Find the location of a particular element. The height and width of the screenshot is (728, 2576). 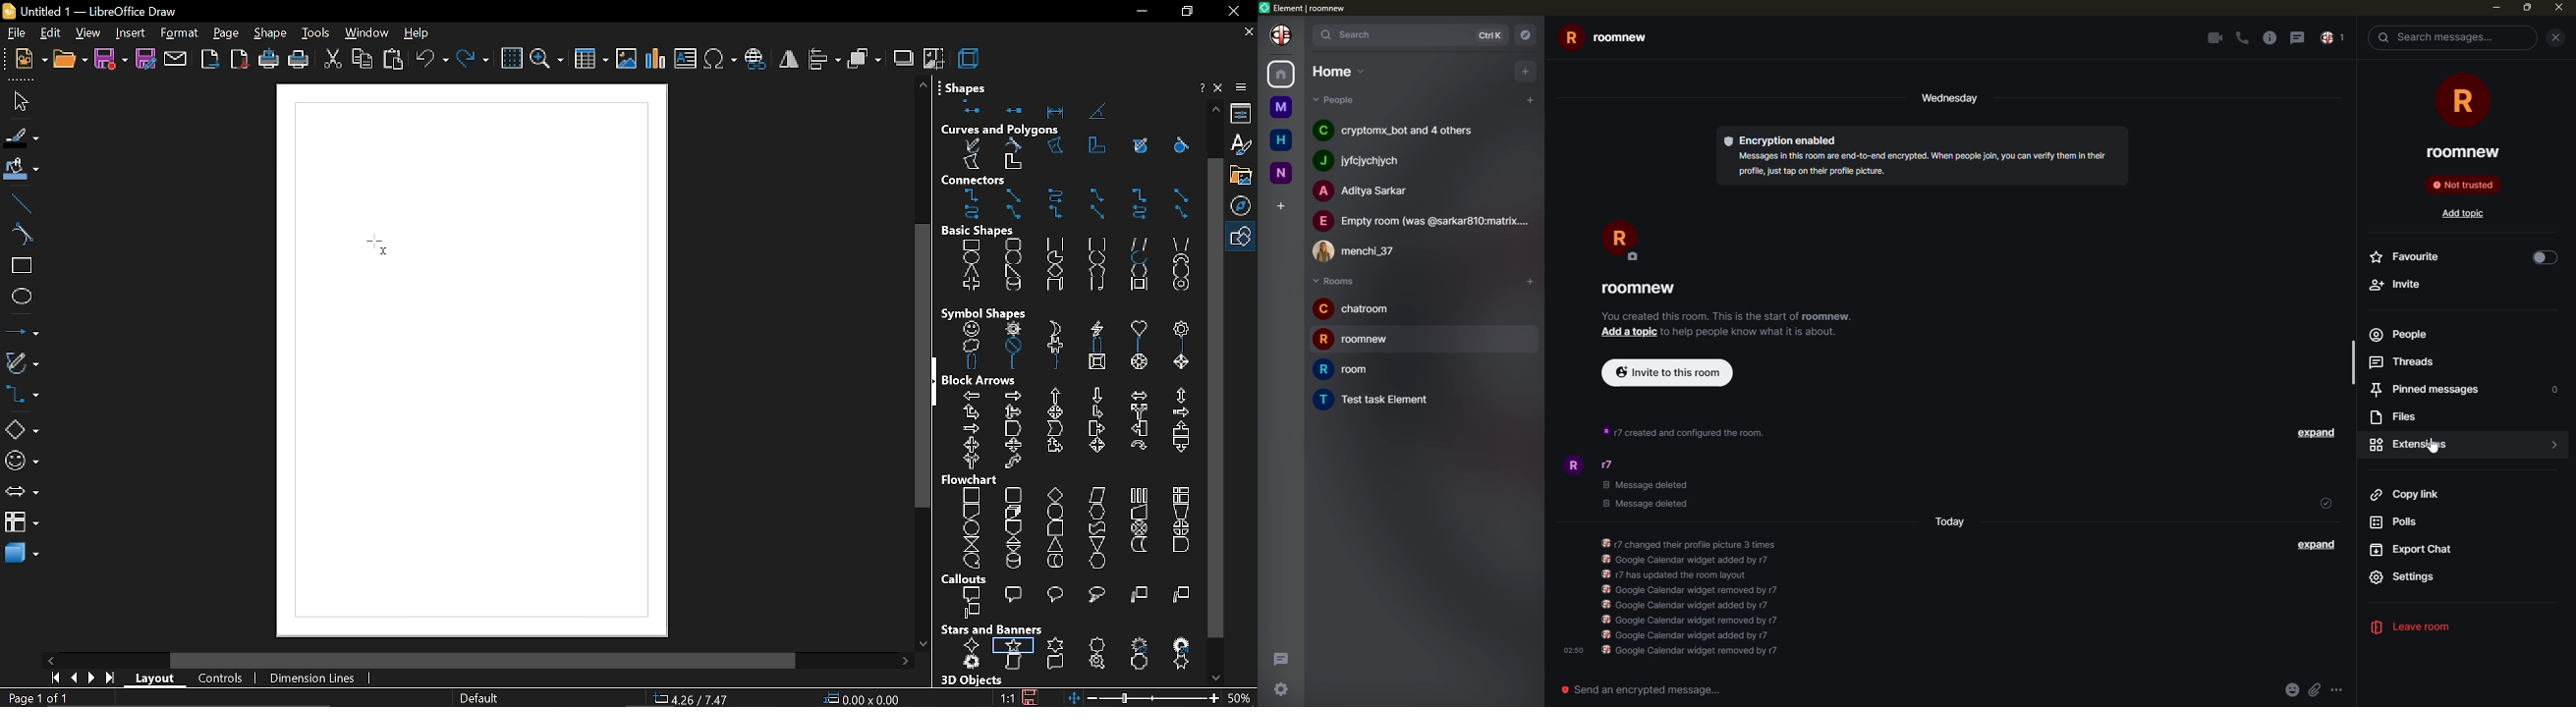

redo is located at coordinates (473, 59).